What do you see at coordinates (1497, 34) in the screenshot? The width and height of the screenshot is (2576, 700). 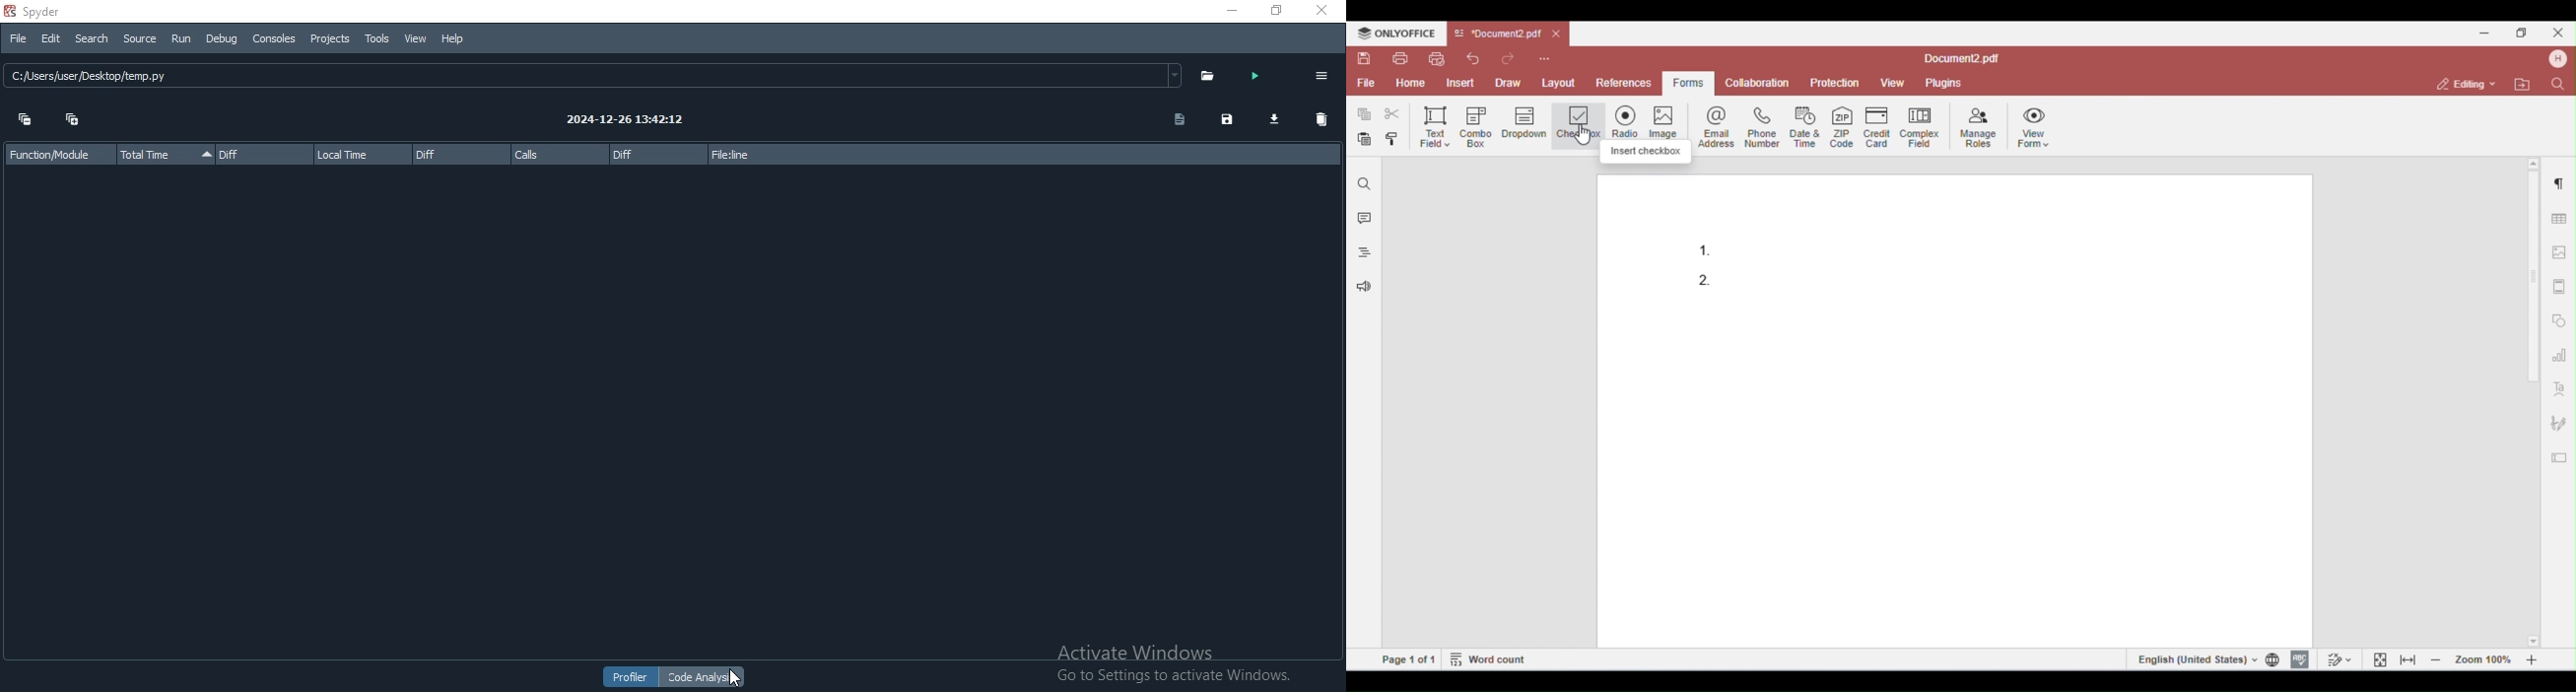 I see `tab name` at bounding box center [1497, 34].